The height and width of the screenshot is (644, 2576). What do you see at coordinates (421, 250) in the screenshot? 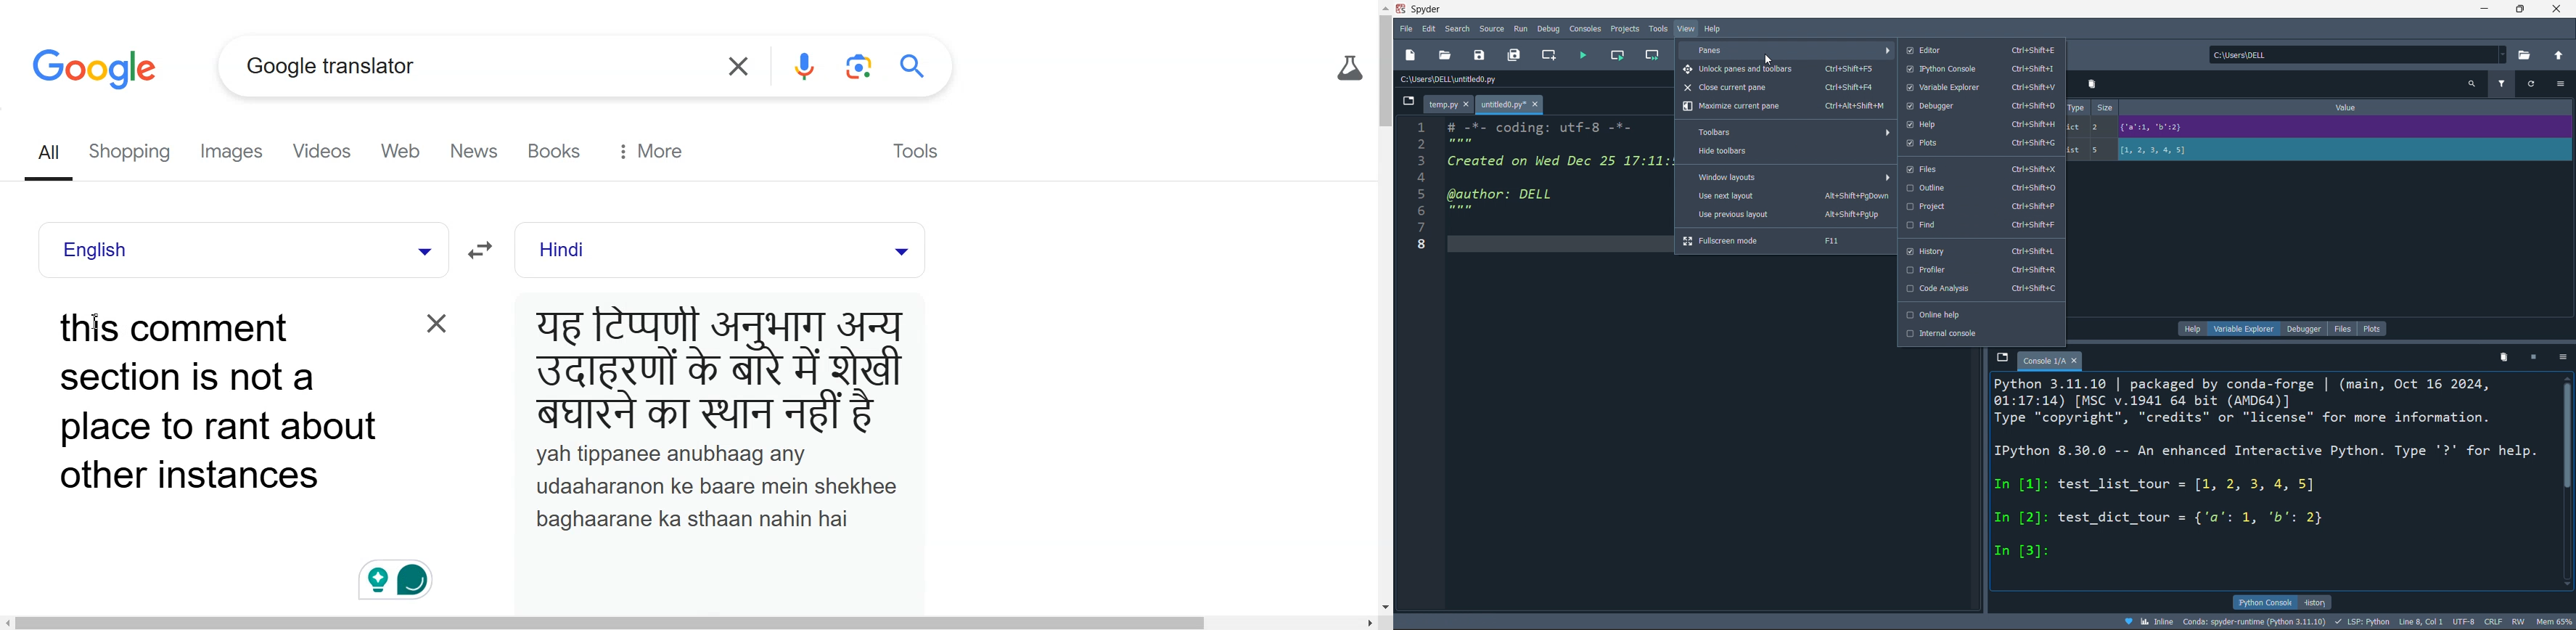
I see `Drop down box` at bounding box center [421, 250].